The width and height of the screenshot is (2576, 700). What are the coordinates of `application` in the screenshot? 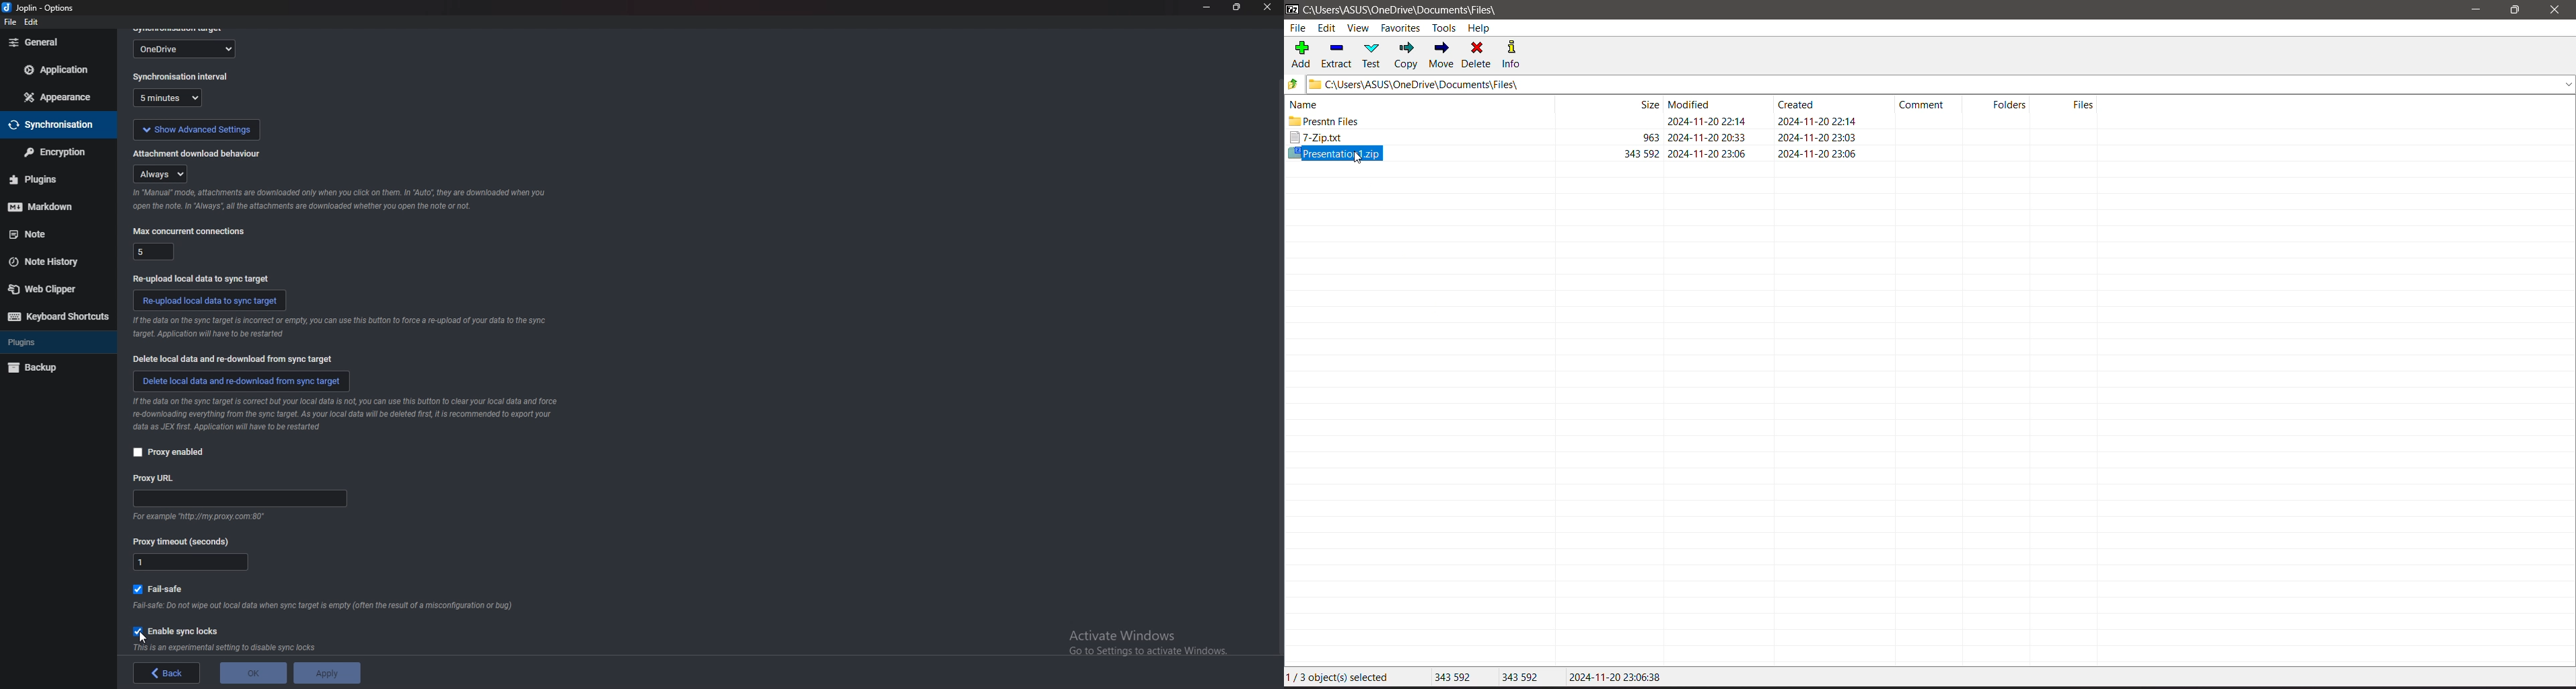 It's located at (58, 71).